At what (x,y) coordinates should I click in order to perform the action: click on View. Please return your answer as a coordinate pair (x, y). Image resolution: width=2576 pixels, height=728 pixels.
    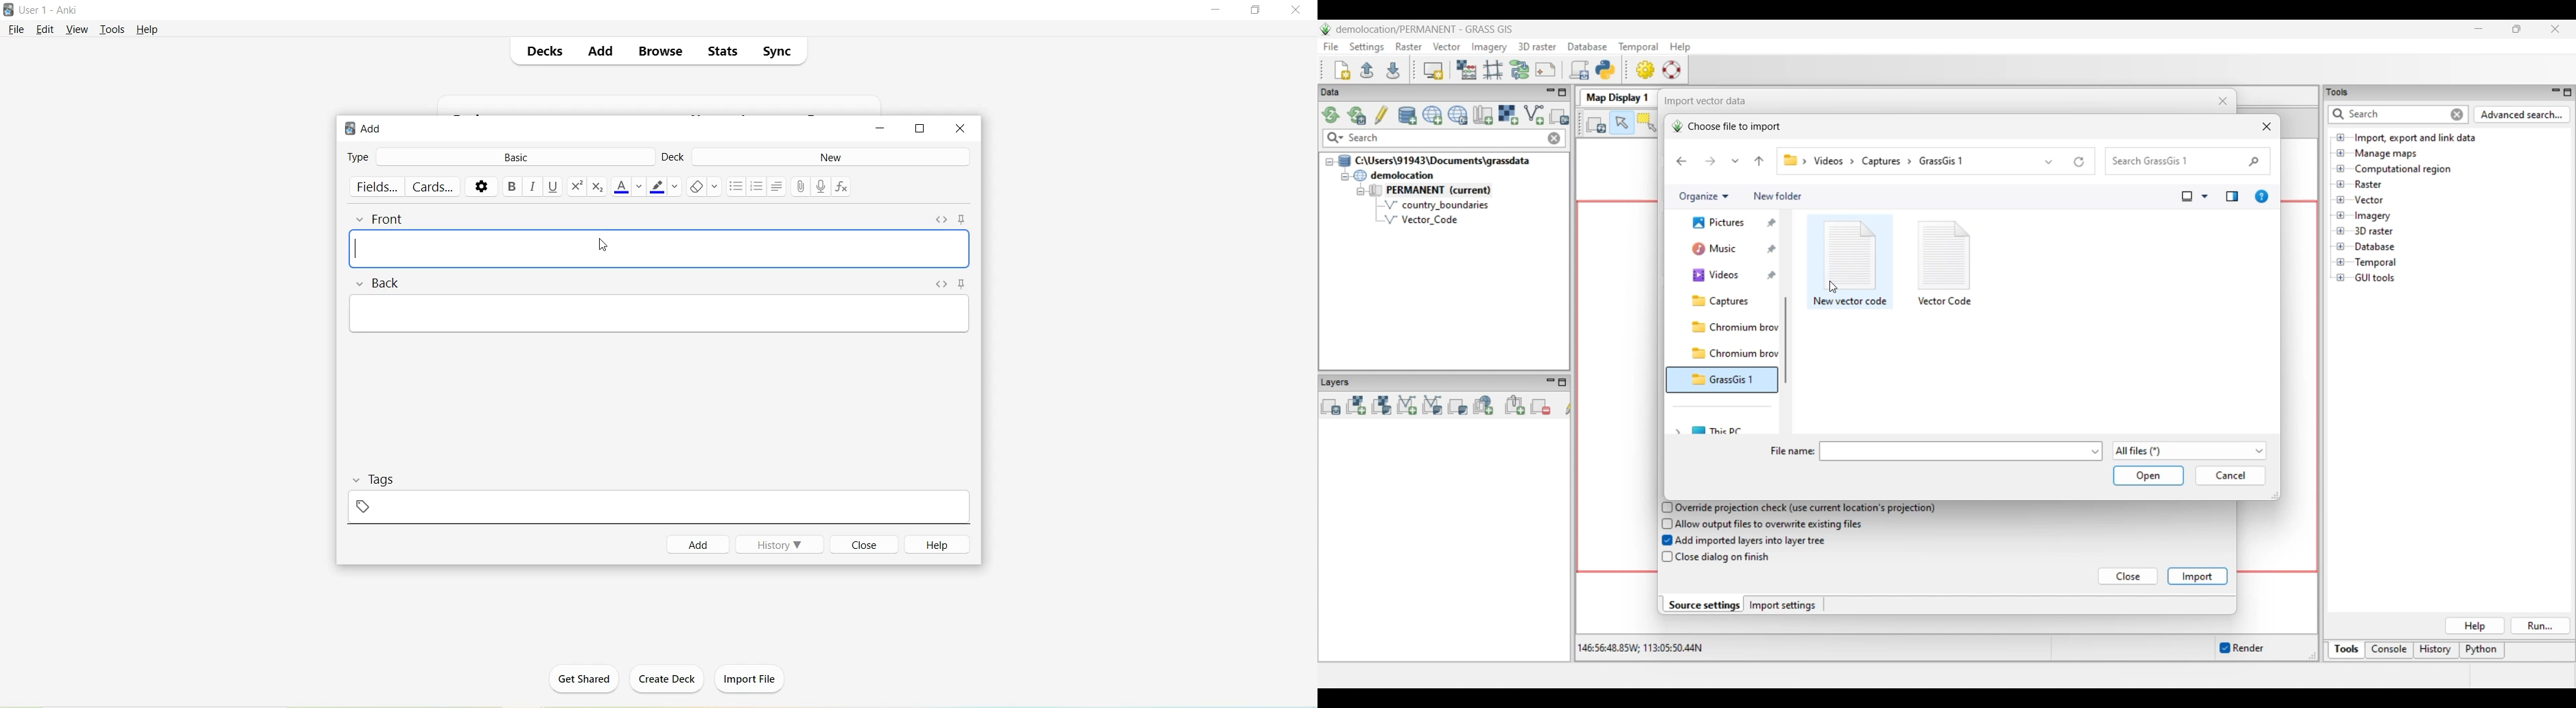
    Looking at the image, I should click on (78, 31).